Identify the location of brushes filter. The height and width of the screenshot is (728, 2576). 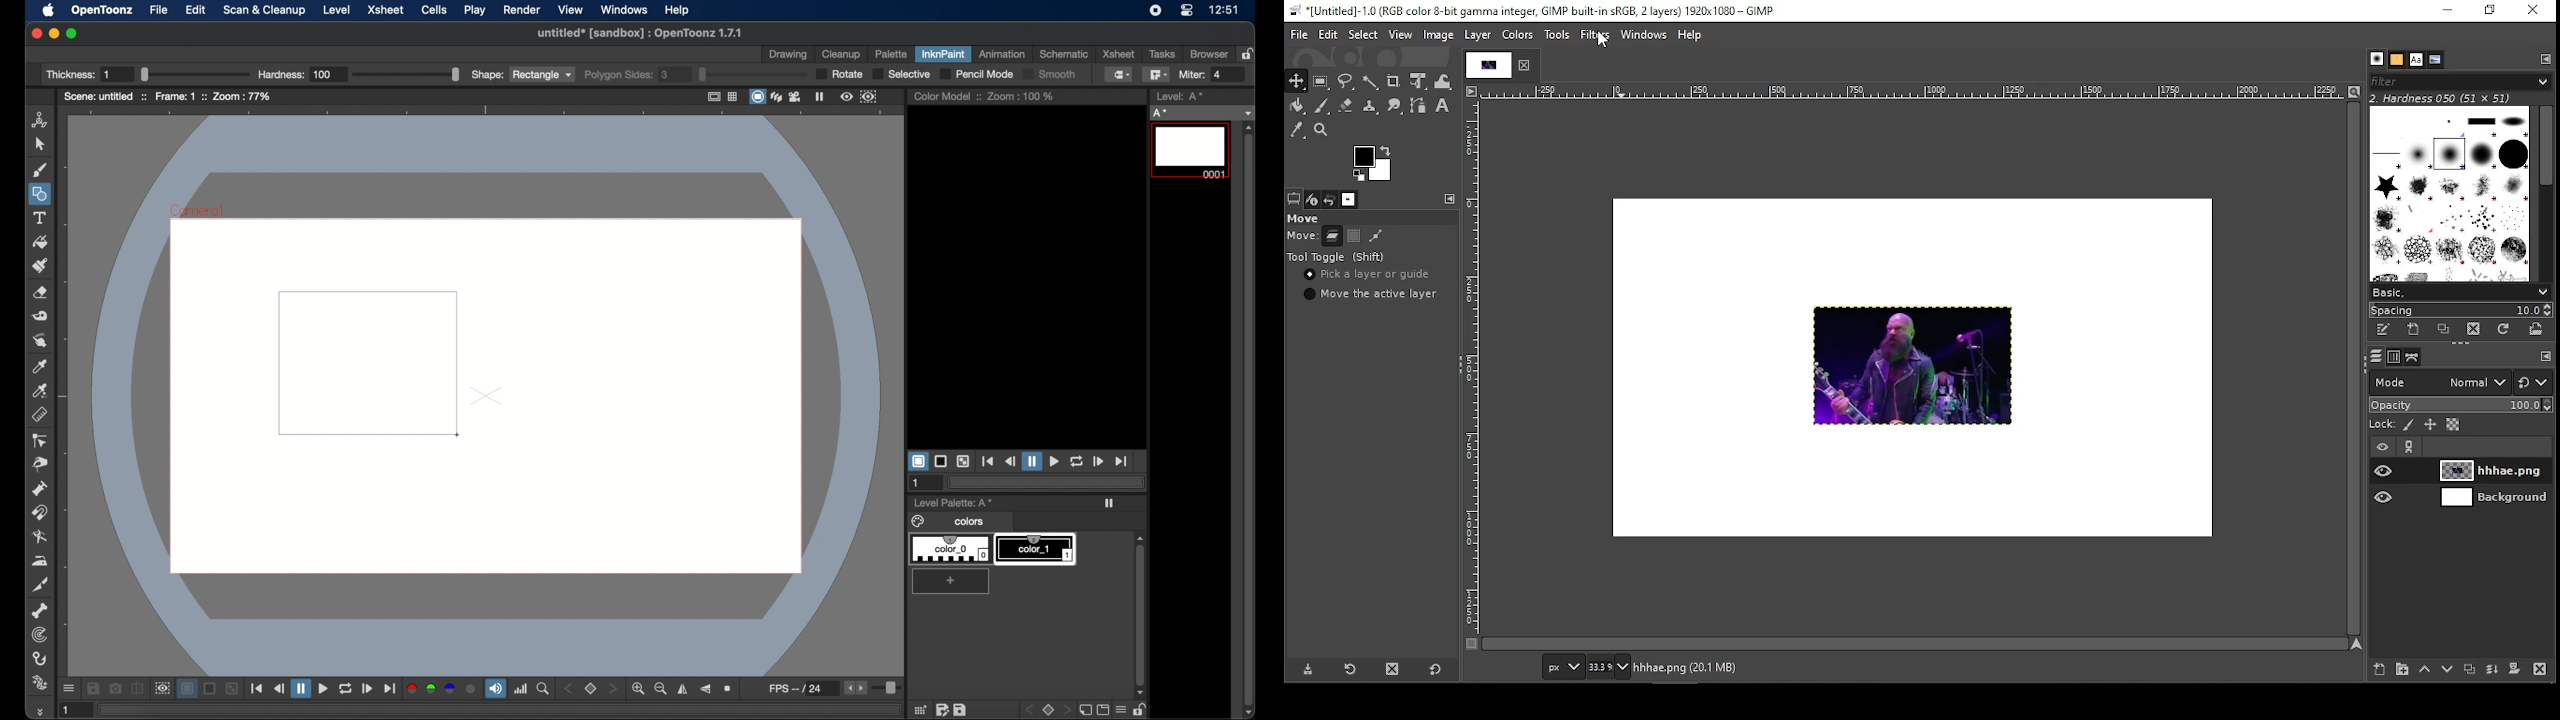
(2460, 81).